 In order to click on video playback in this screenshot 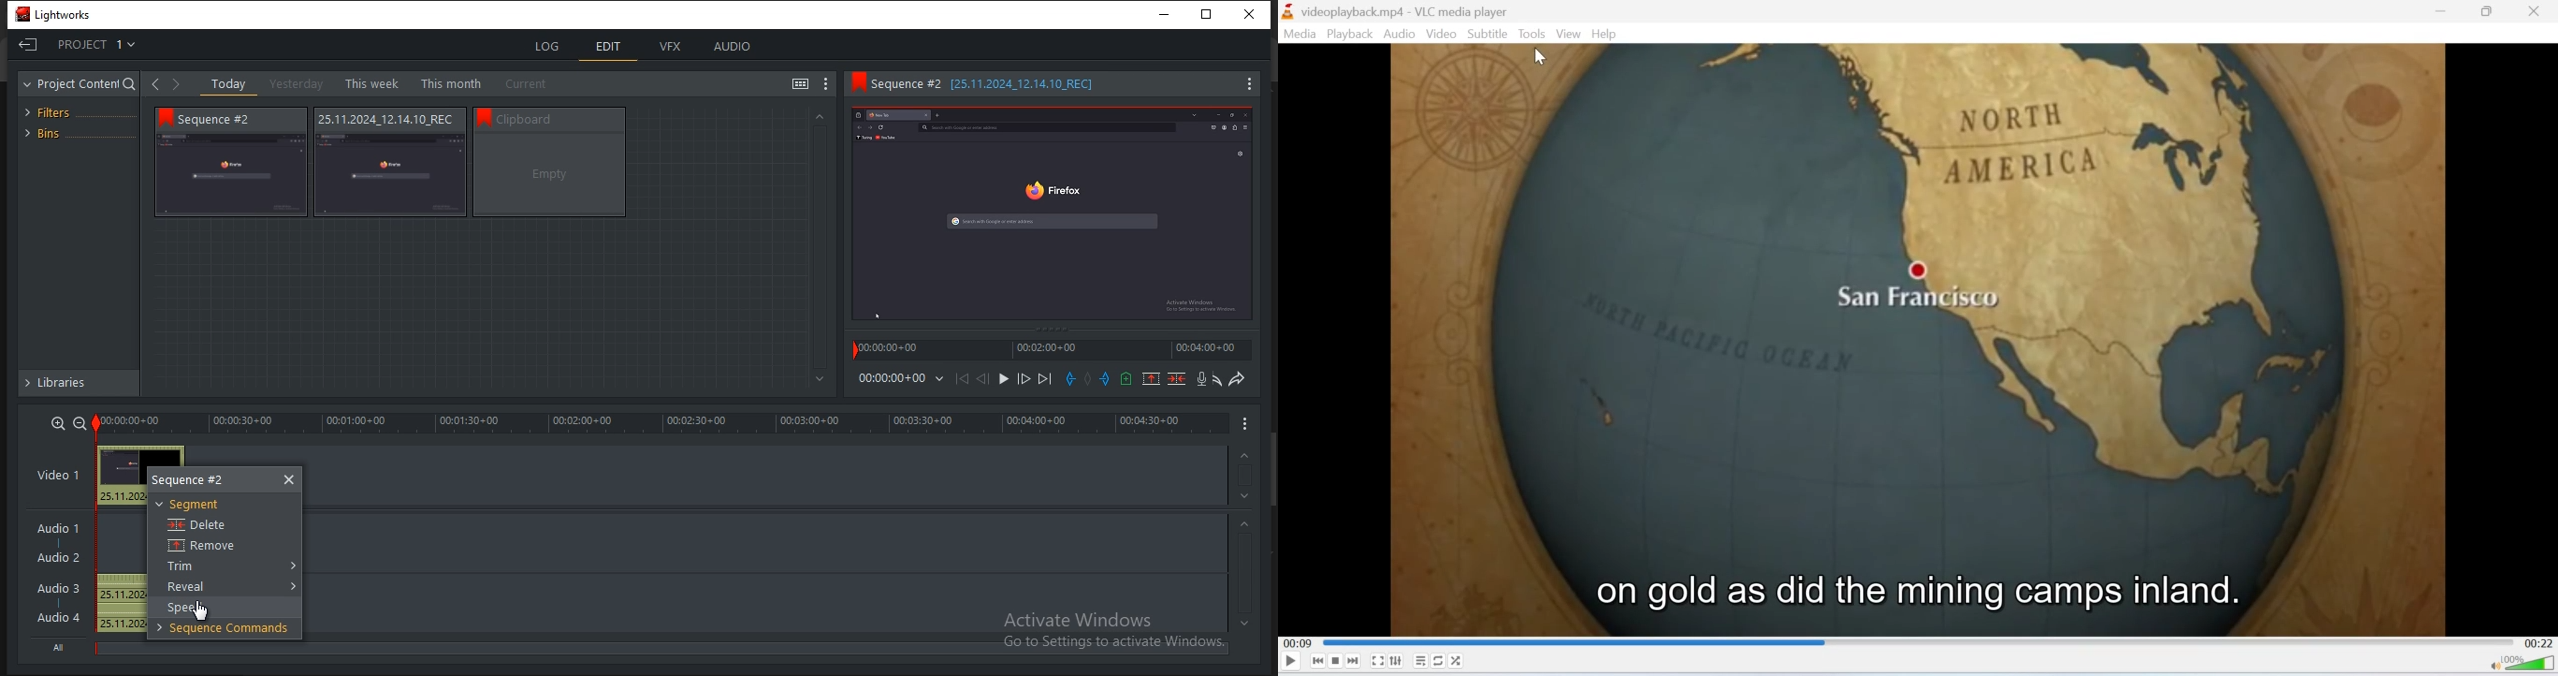, I will do `click(1917, 353)`.